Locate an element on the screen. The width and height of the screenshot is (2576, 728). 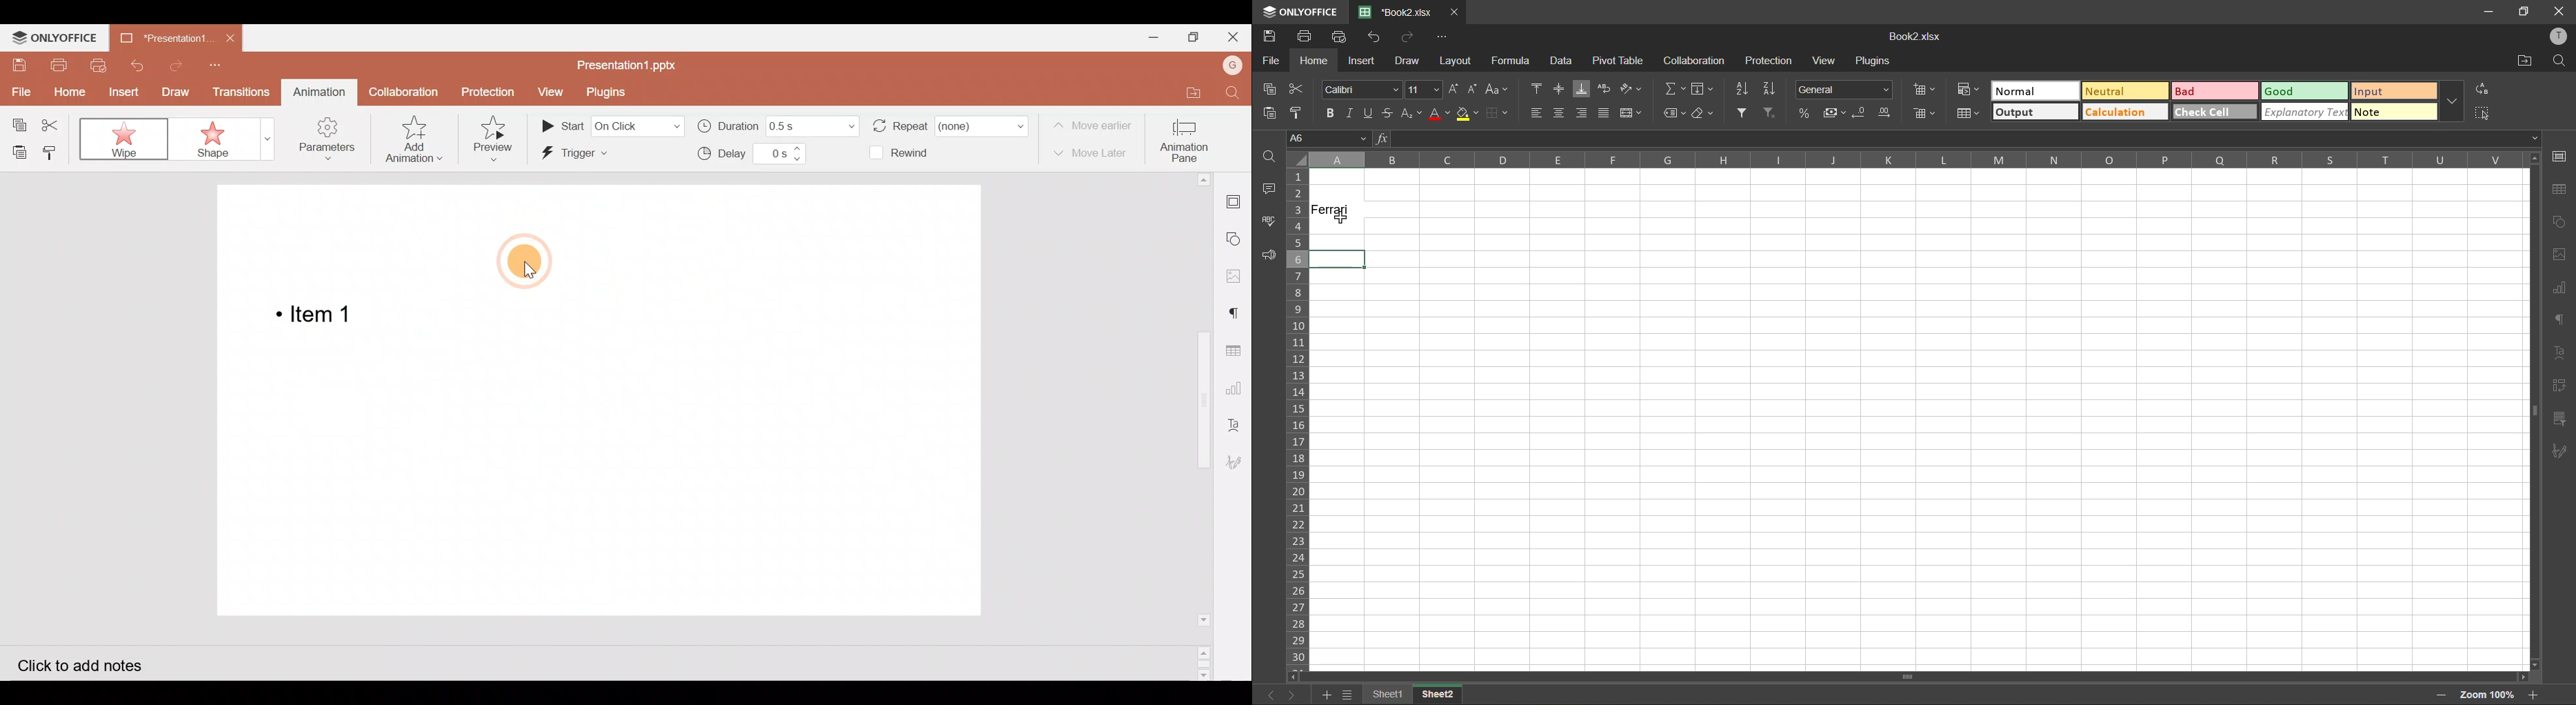
file is located at coordinates (1269, 61).